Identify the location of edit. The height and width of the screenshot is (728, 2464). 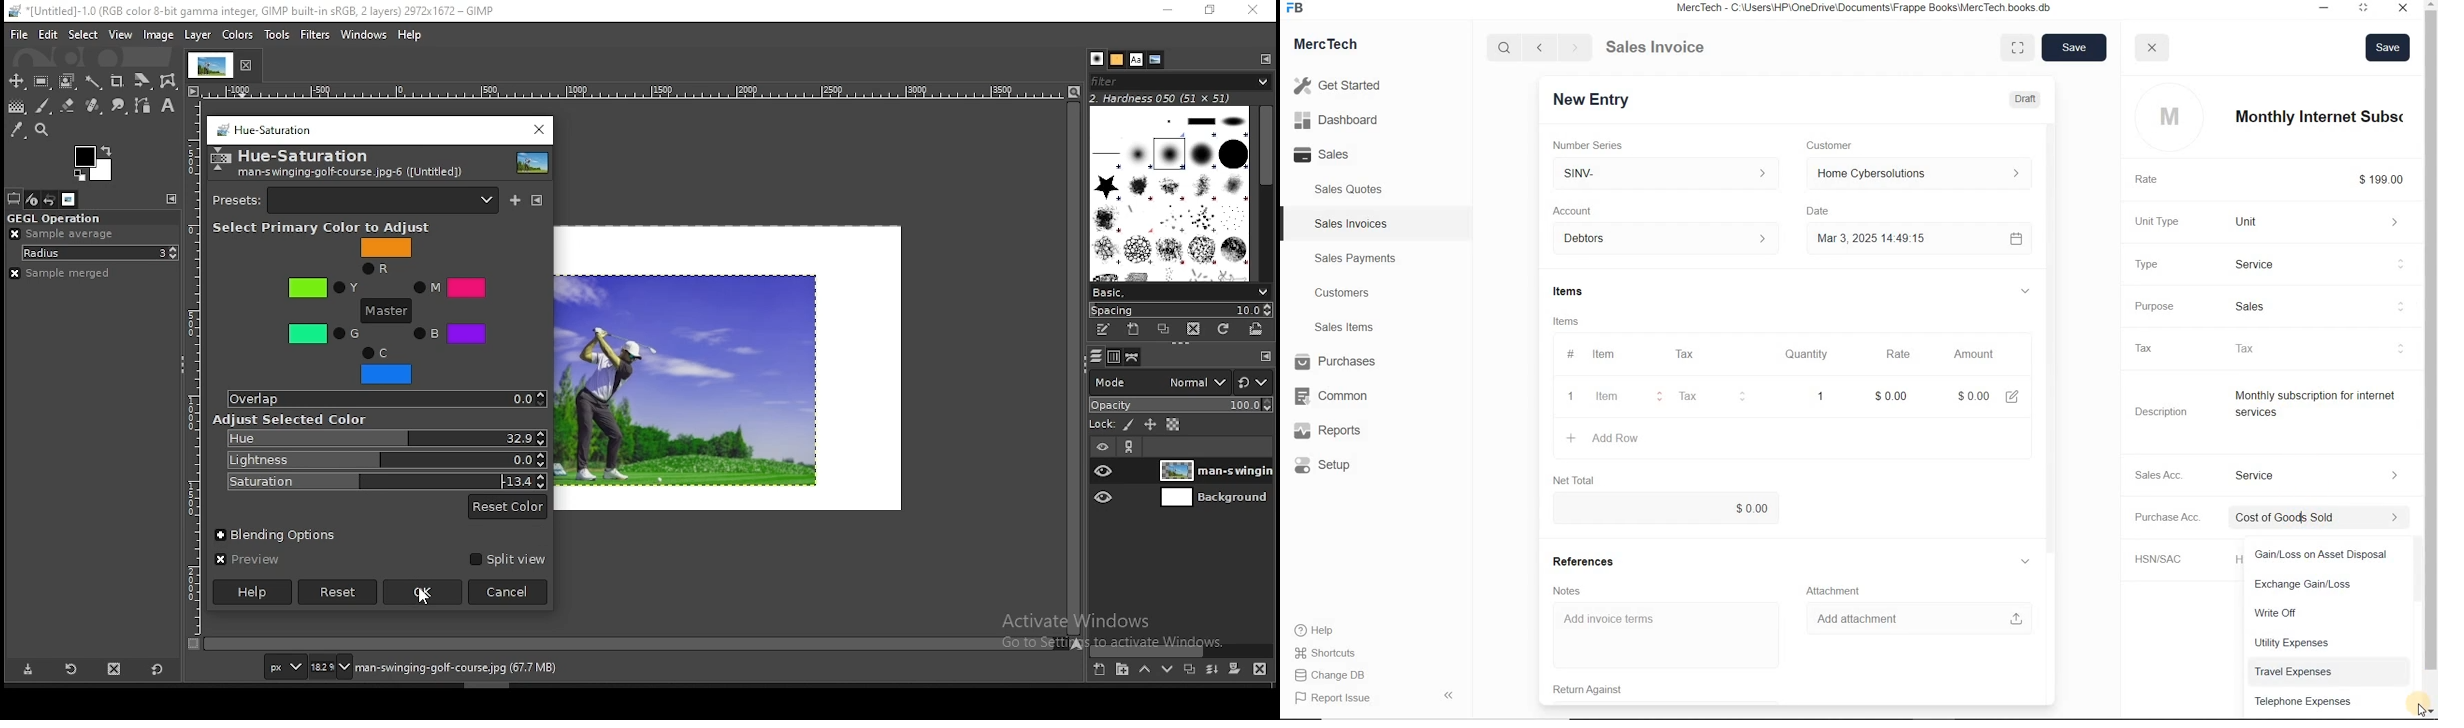
(48, 34).